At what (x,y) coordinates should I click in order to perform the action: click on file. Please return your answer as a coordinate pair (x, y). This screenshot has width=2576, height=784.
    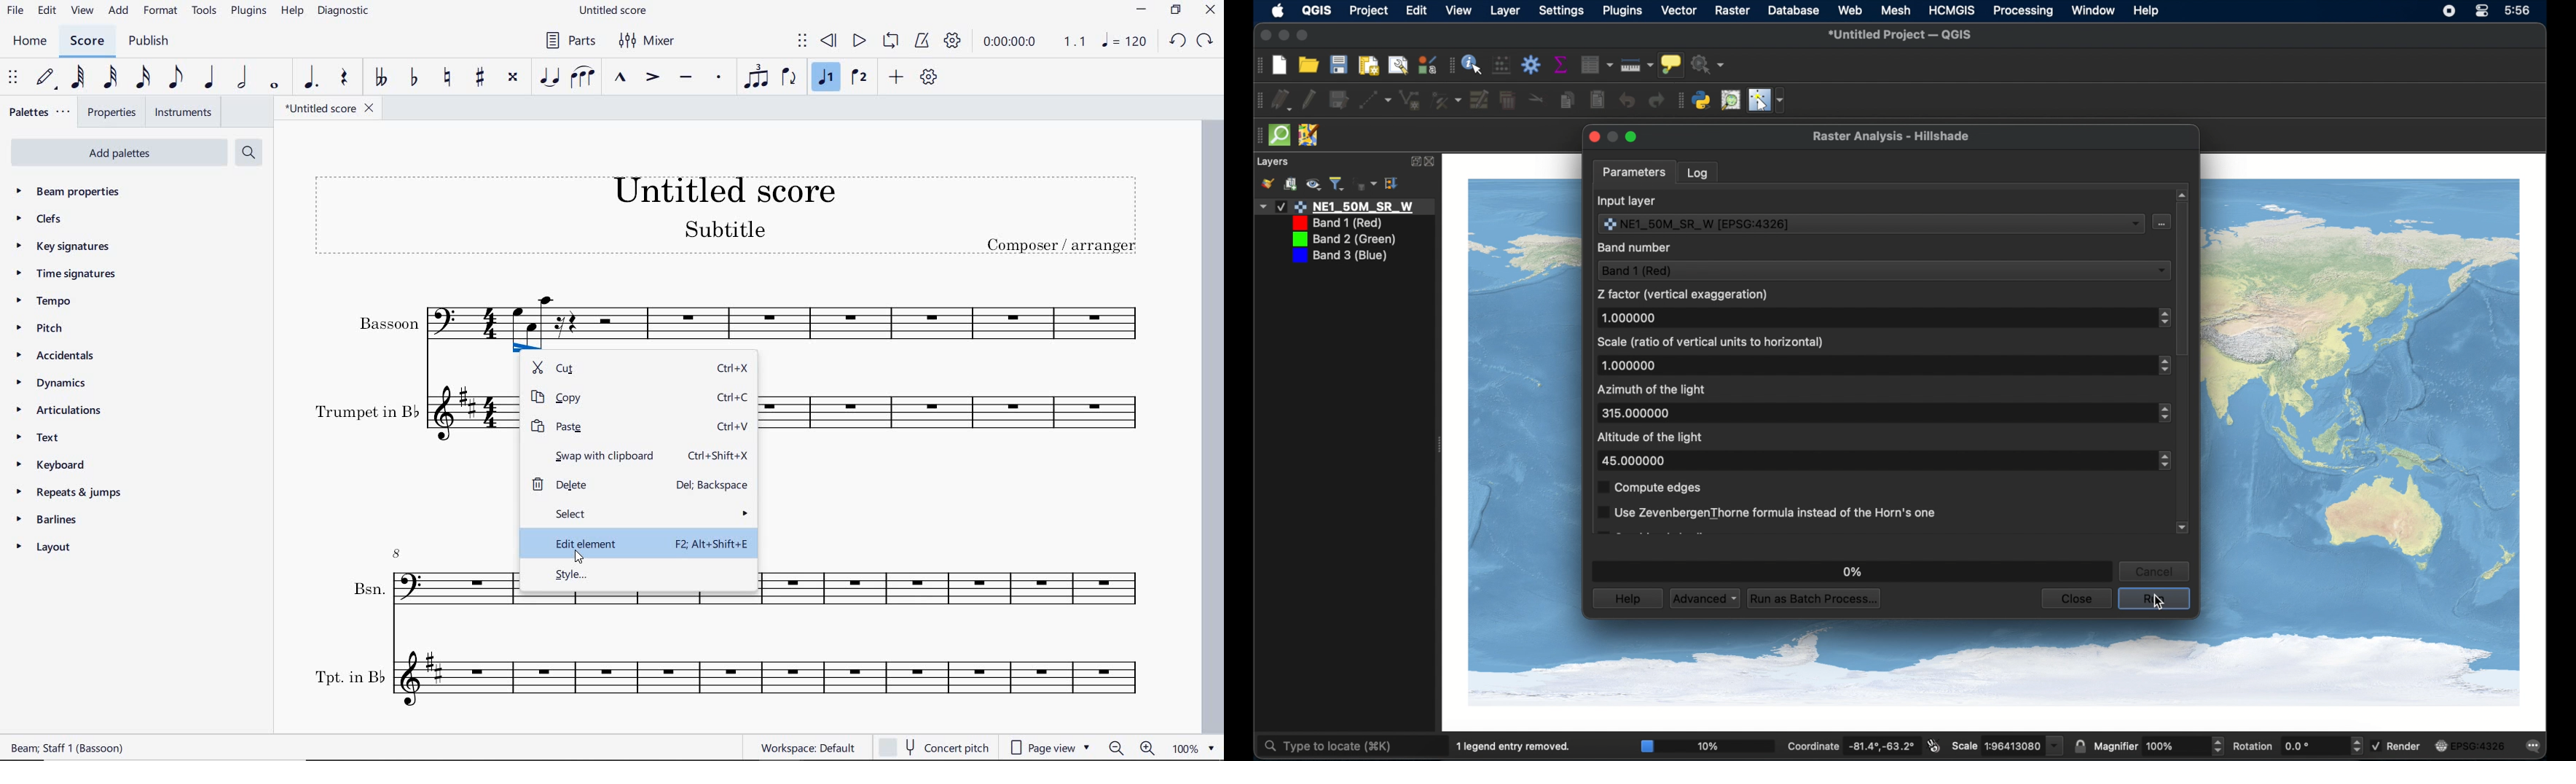
    Looking at the image, I should click on (15, 12).